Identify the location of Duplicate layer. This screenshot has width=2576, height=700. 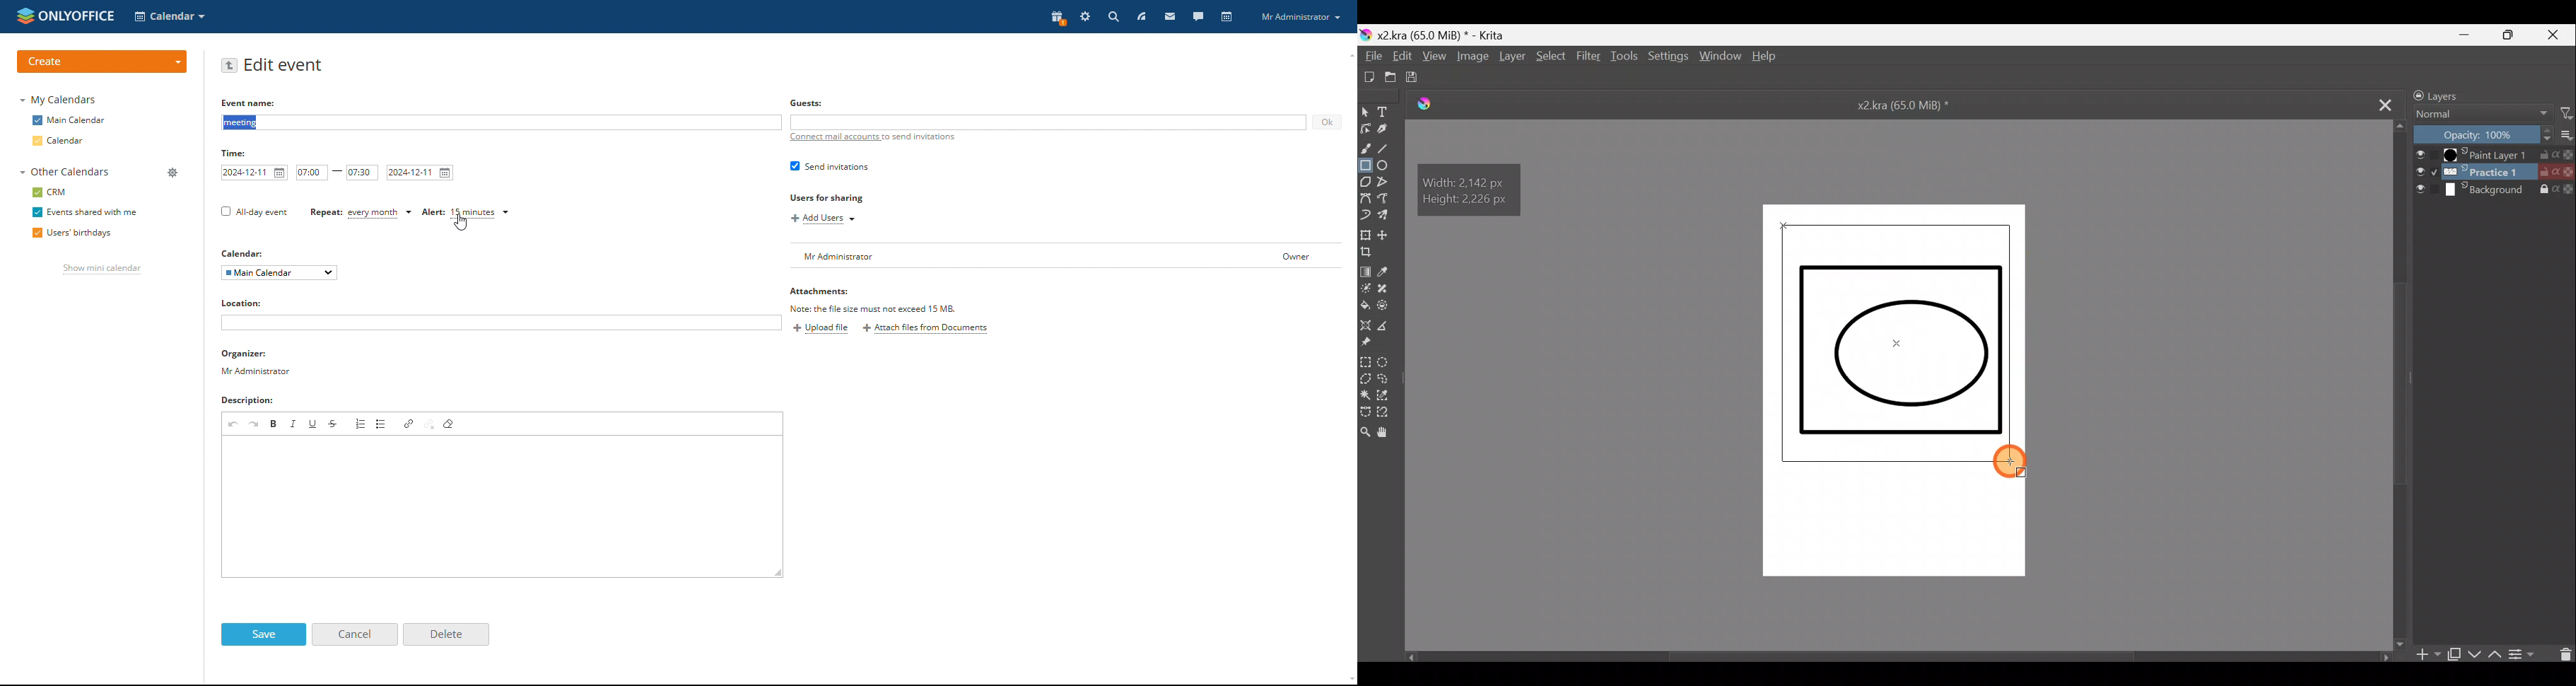
(2454, 657).